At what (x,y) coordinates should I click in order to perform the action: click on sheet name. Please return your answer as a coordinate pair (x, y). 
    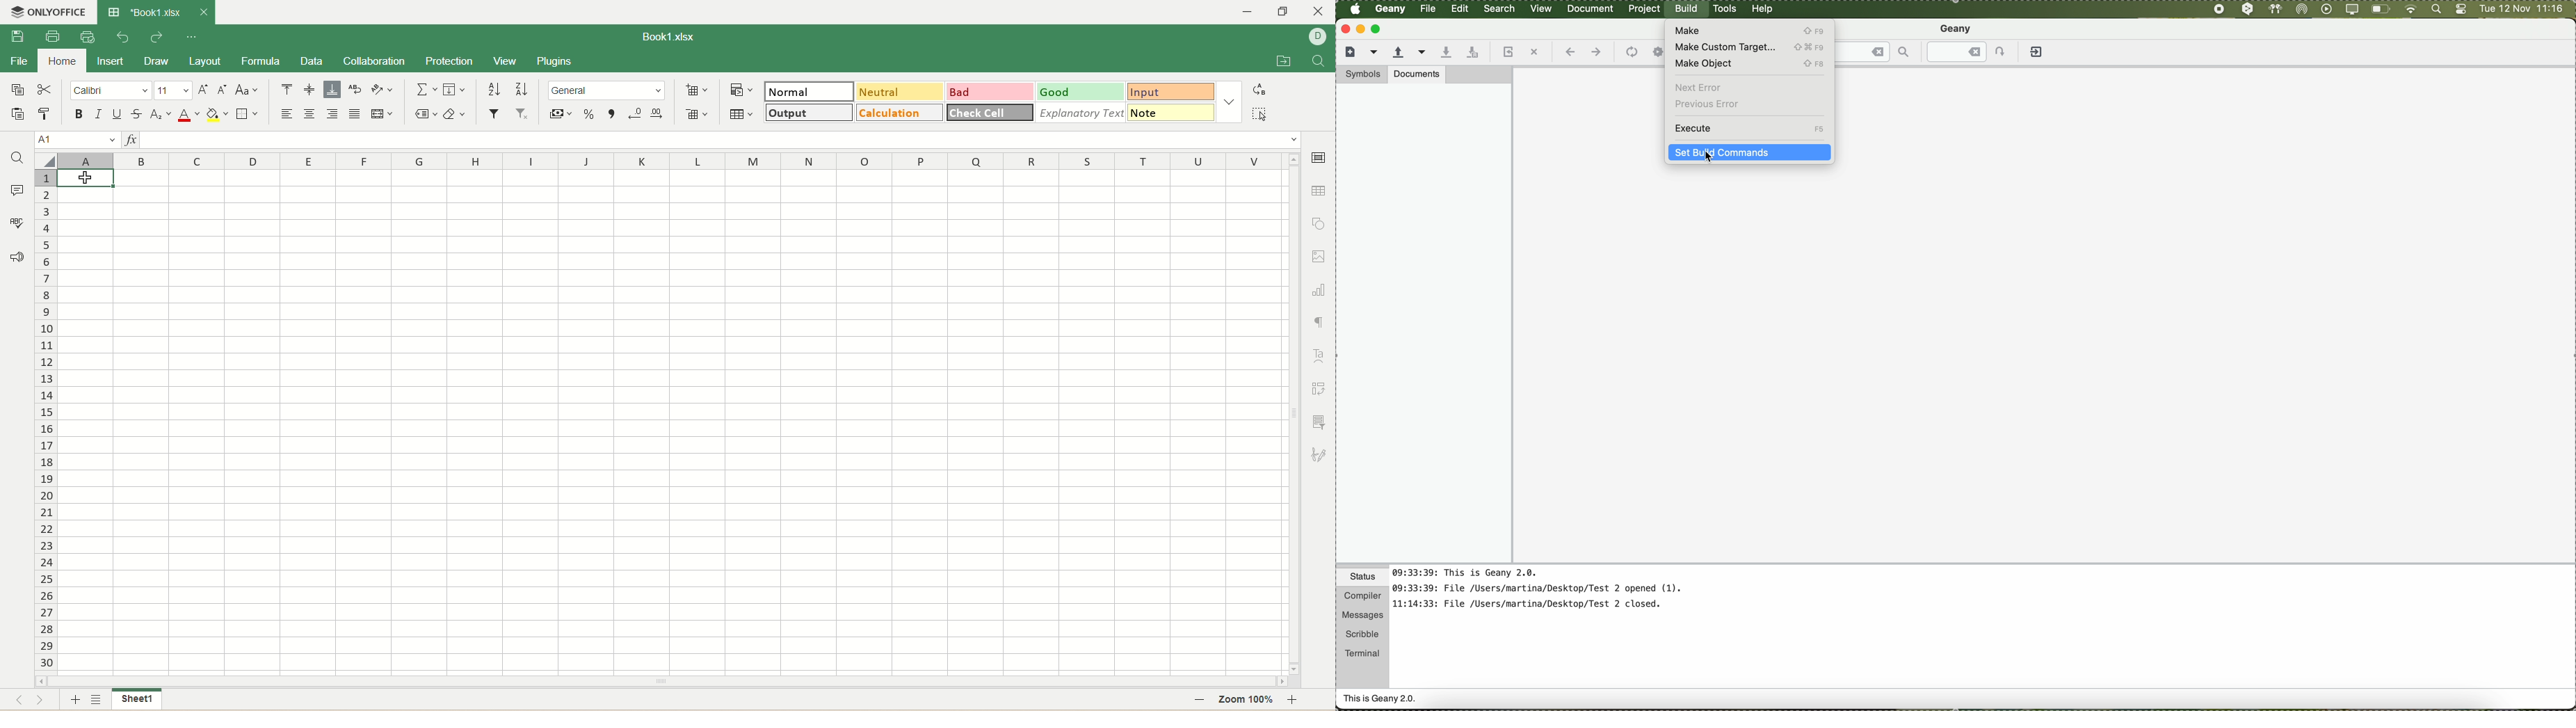
    Looking at the image, I should click on (136, 699).